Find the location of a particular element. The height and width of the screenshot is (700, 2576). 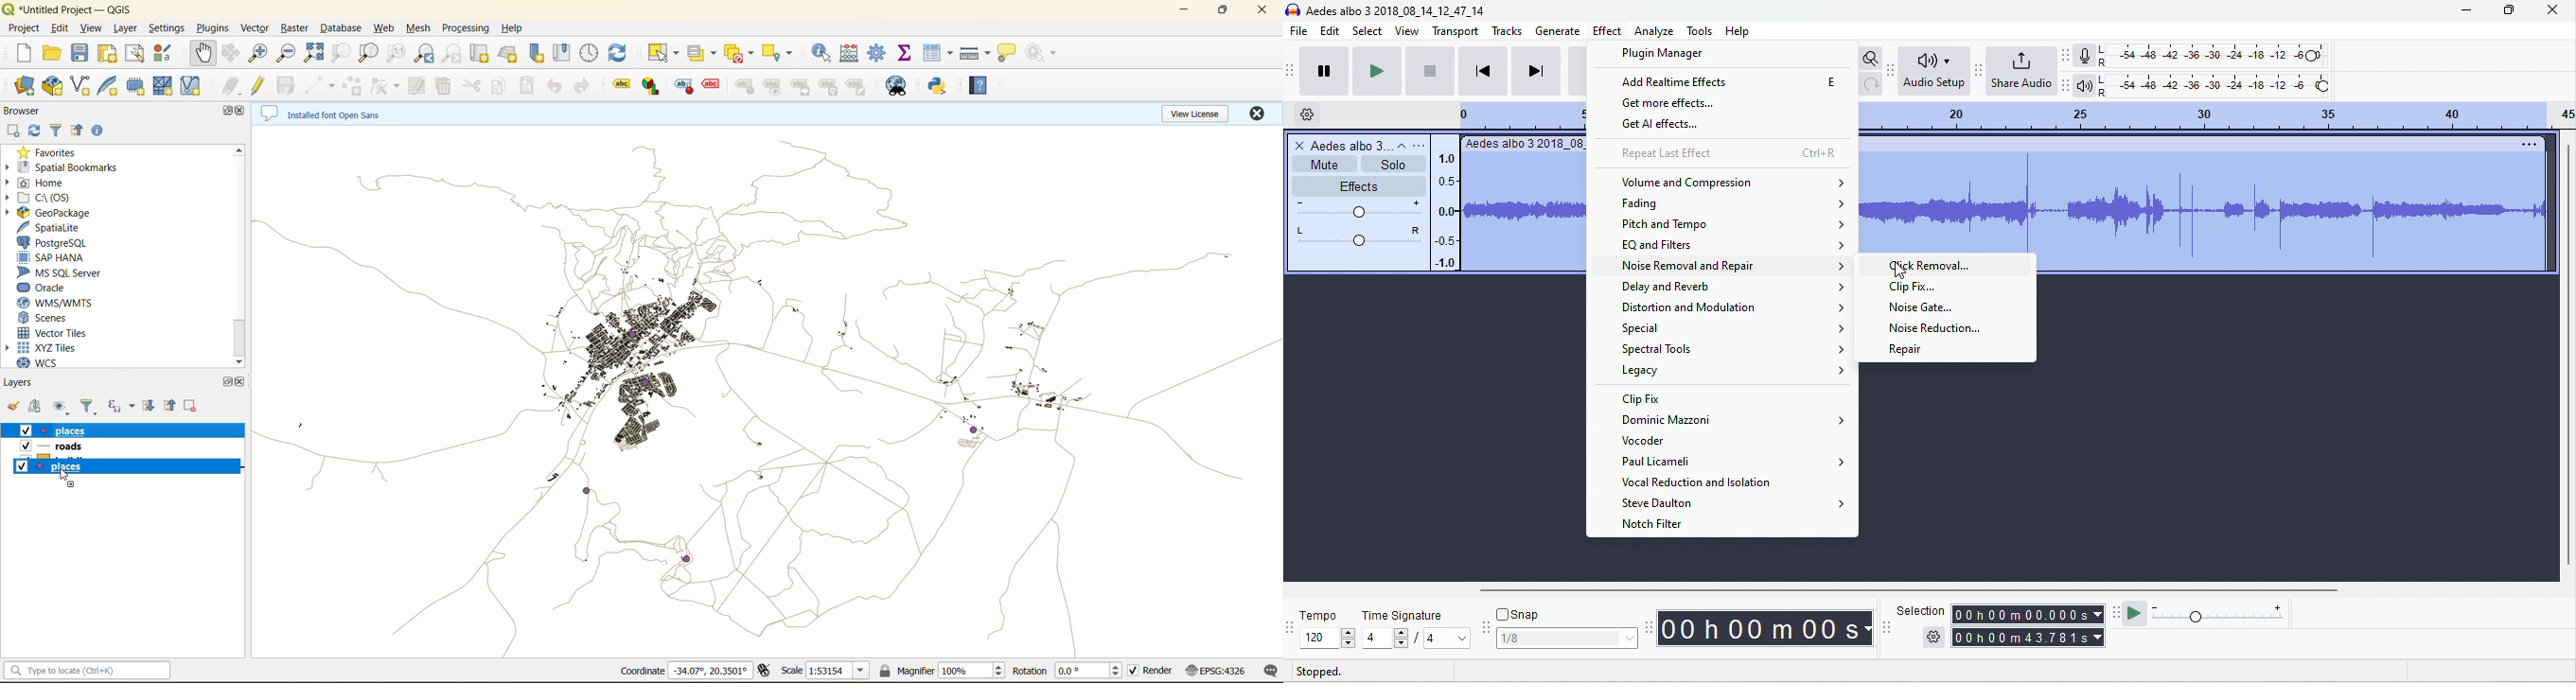

close is located at coordinates (2553, 9).